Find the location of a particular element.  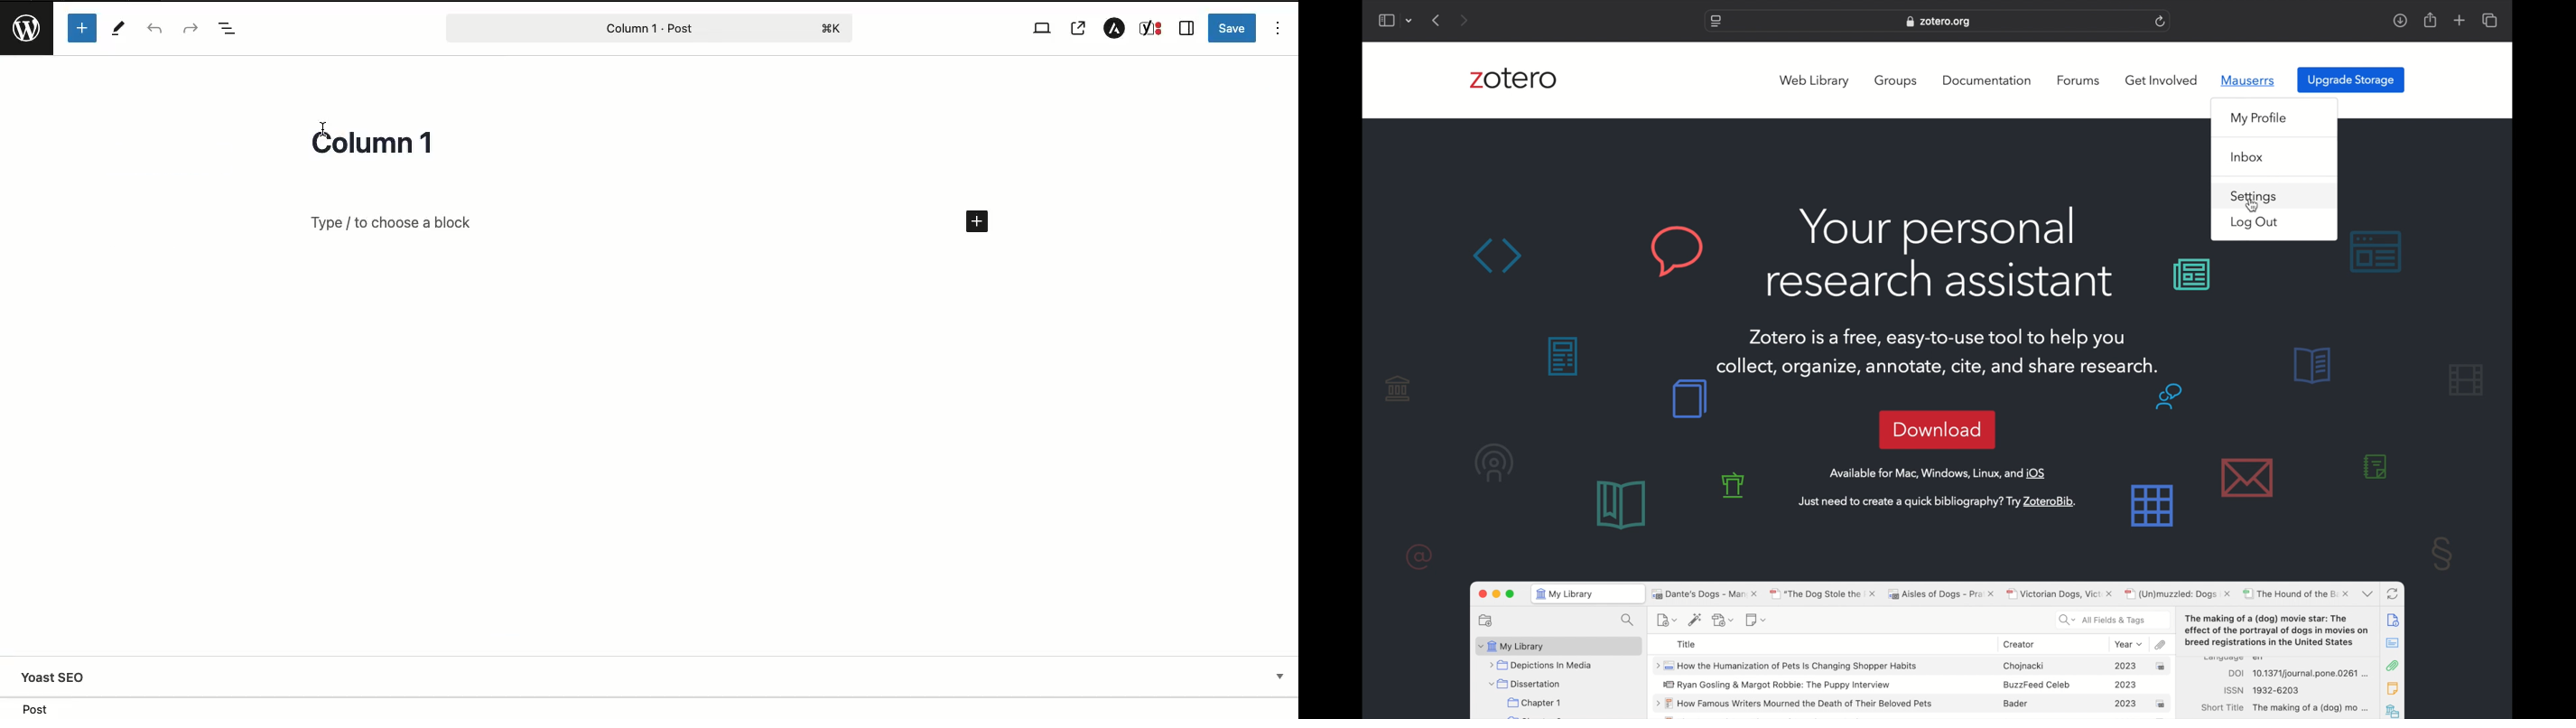

View is located at coordinates (1039, 27).